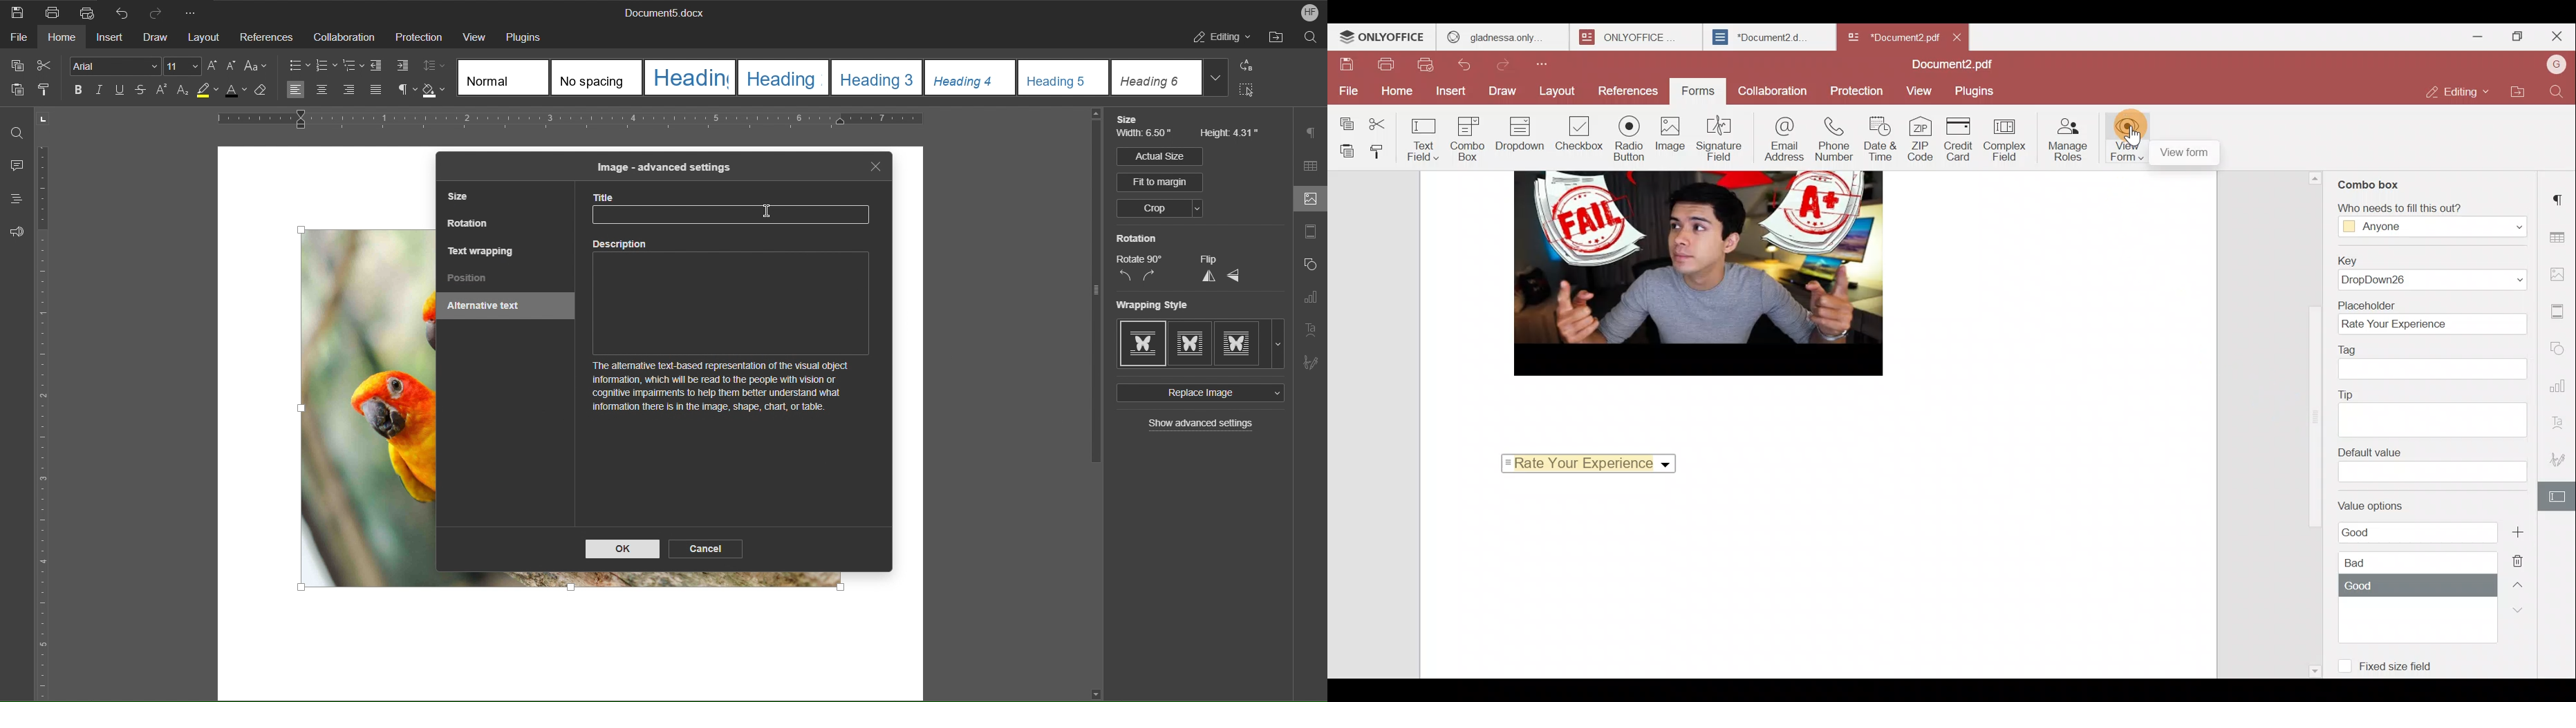 This screenshot has height=728, width=2576. What do you see at coordinates (1772, 90) in the screenshot?
I see `Collaboration` at bounding box center [1772, 90].